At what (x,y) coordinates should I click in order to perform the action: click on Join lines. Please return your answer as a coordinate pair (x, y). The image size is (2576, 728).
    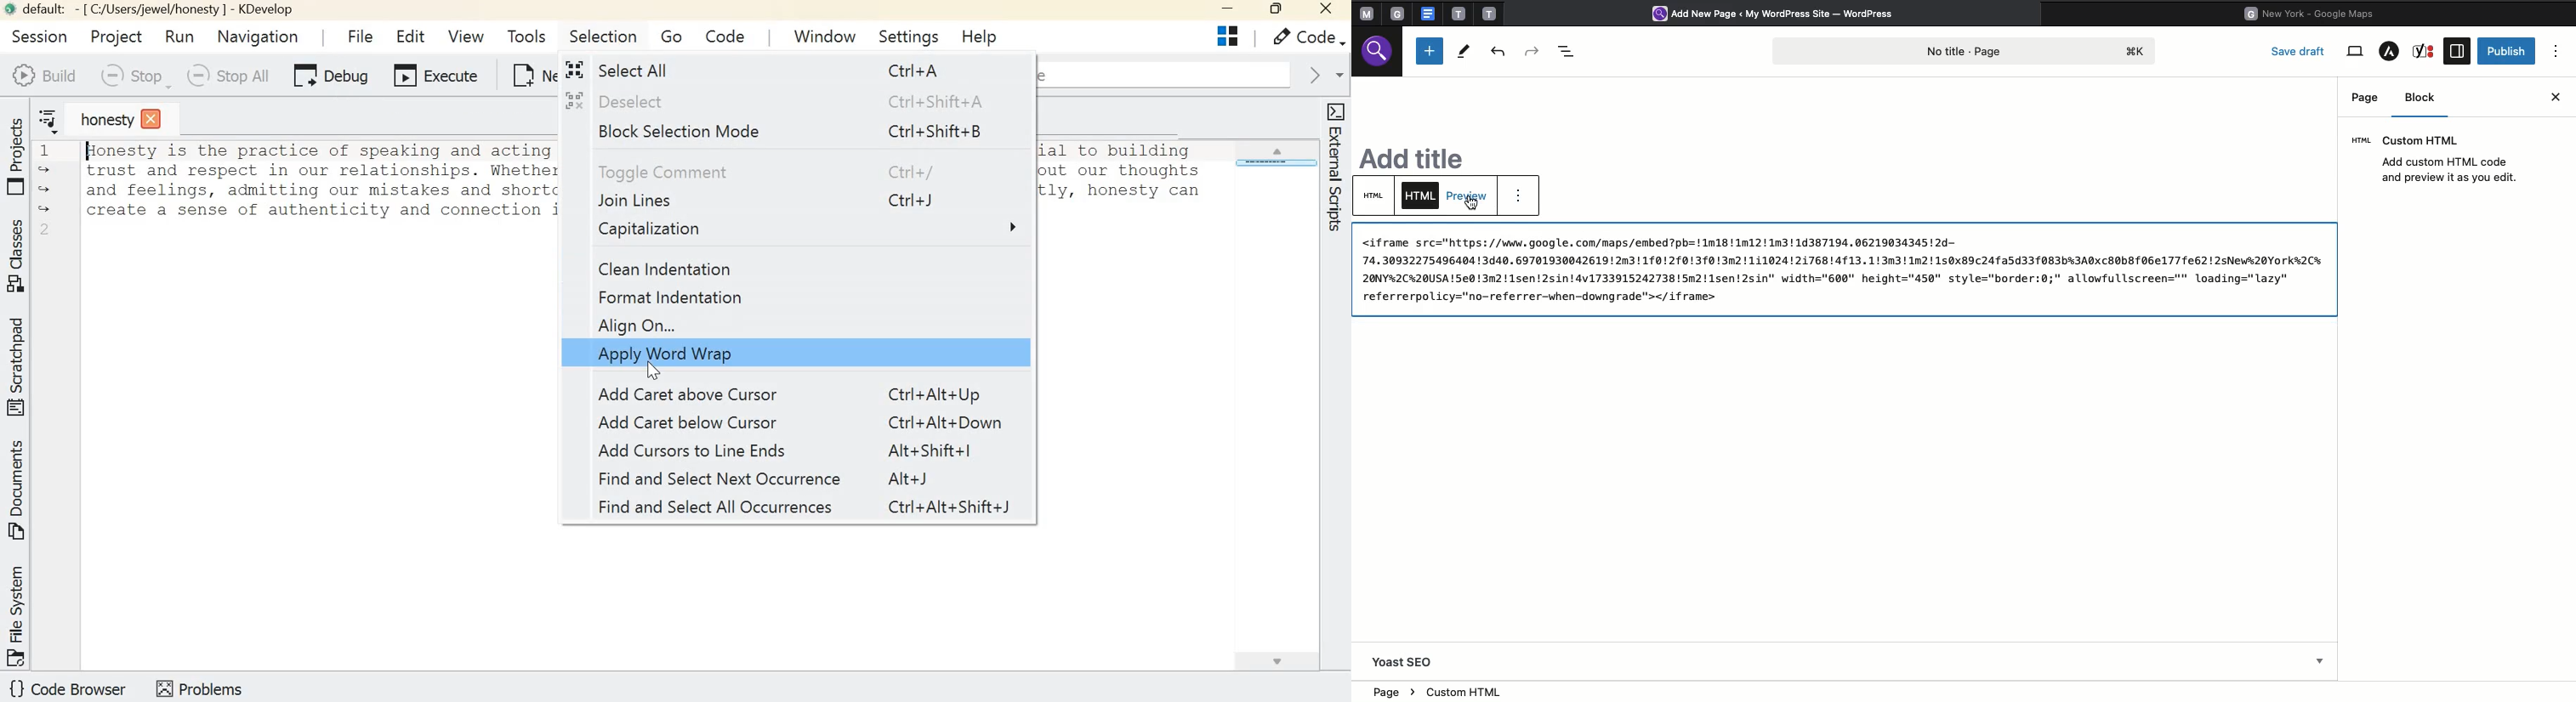
    Looking at the image, I should click on (775, 201).